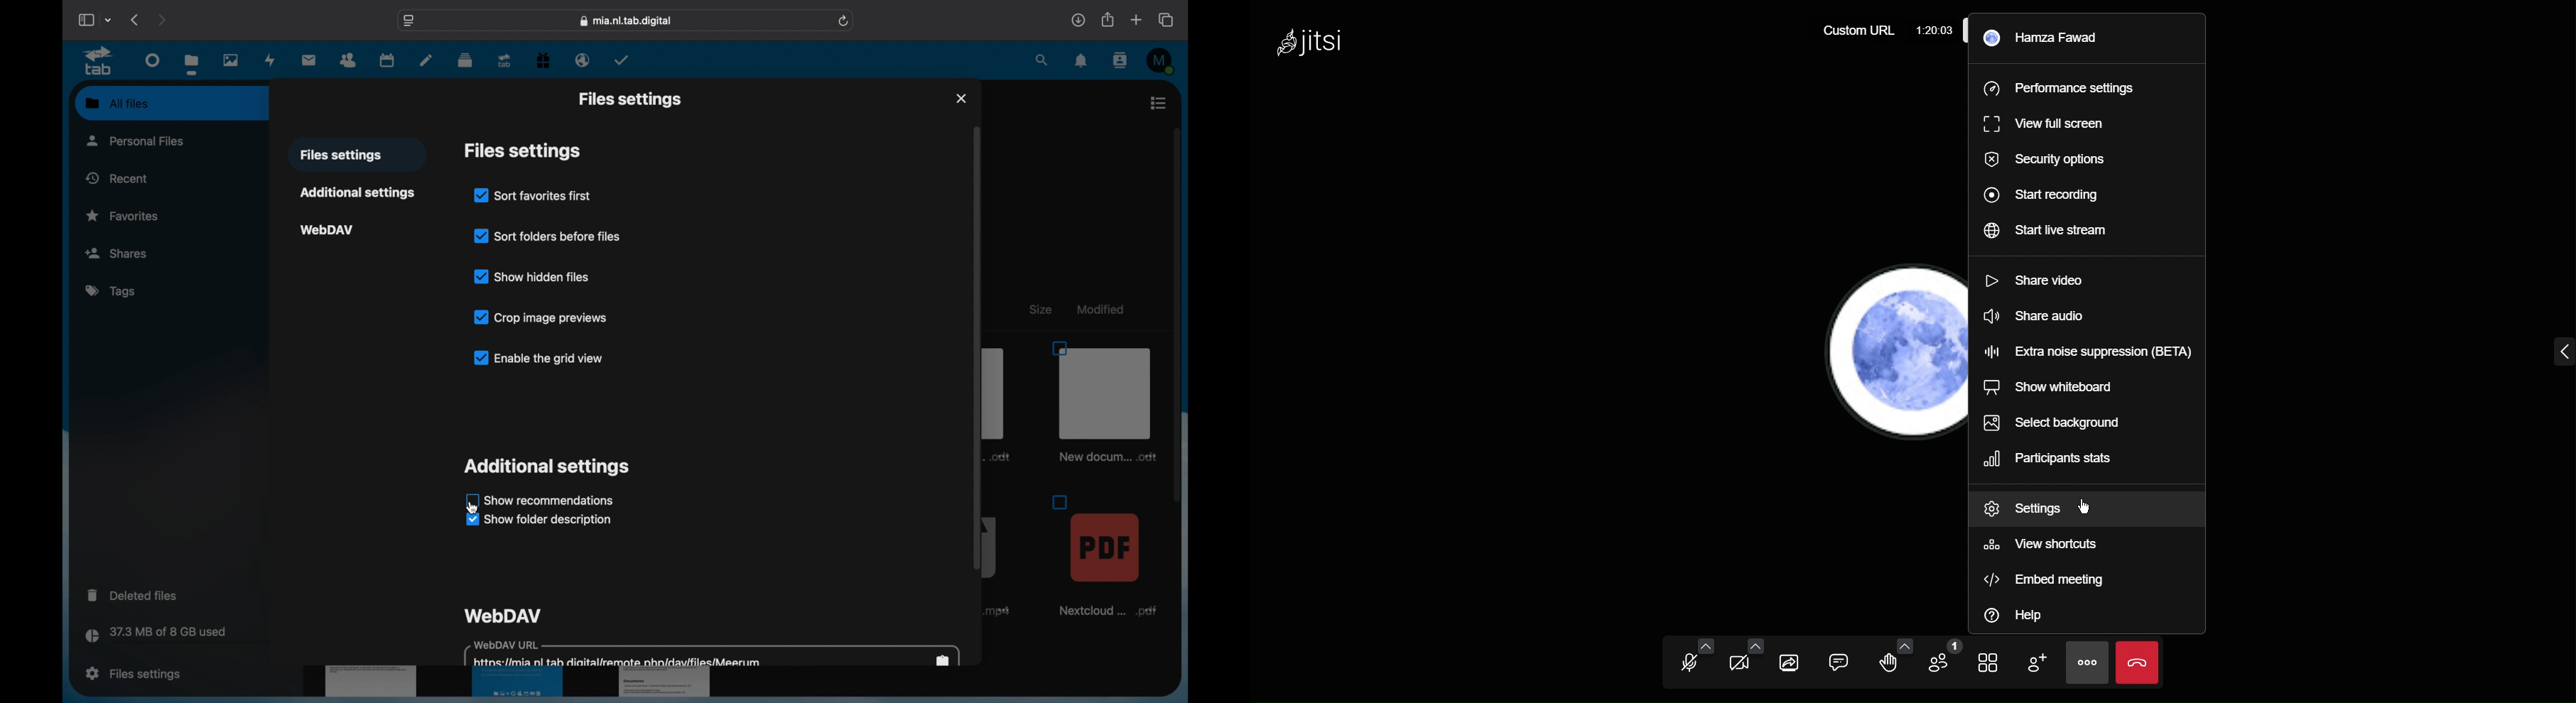 Image resolution: width=2576 pixels, height=728 pixels. Describe the element at coordinates (358, 193) in the screenshot. I see `additional settings` at that location.